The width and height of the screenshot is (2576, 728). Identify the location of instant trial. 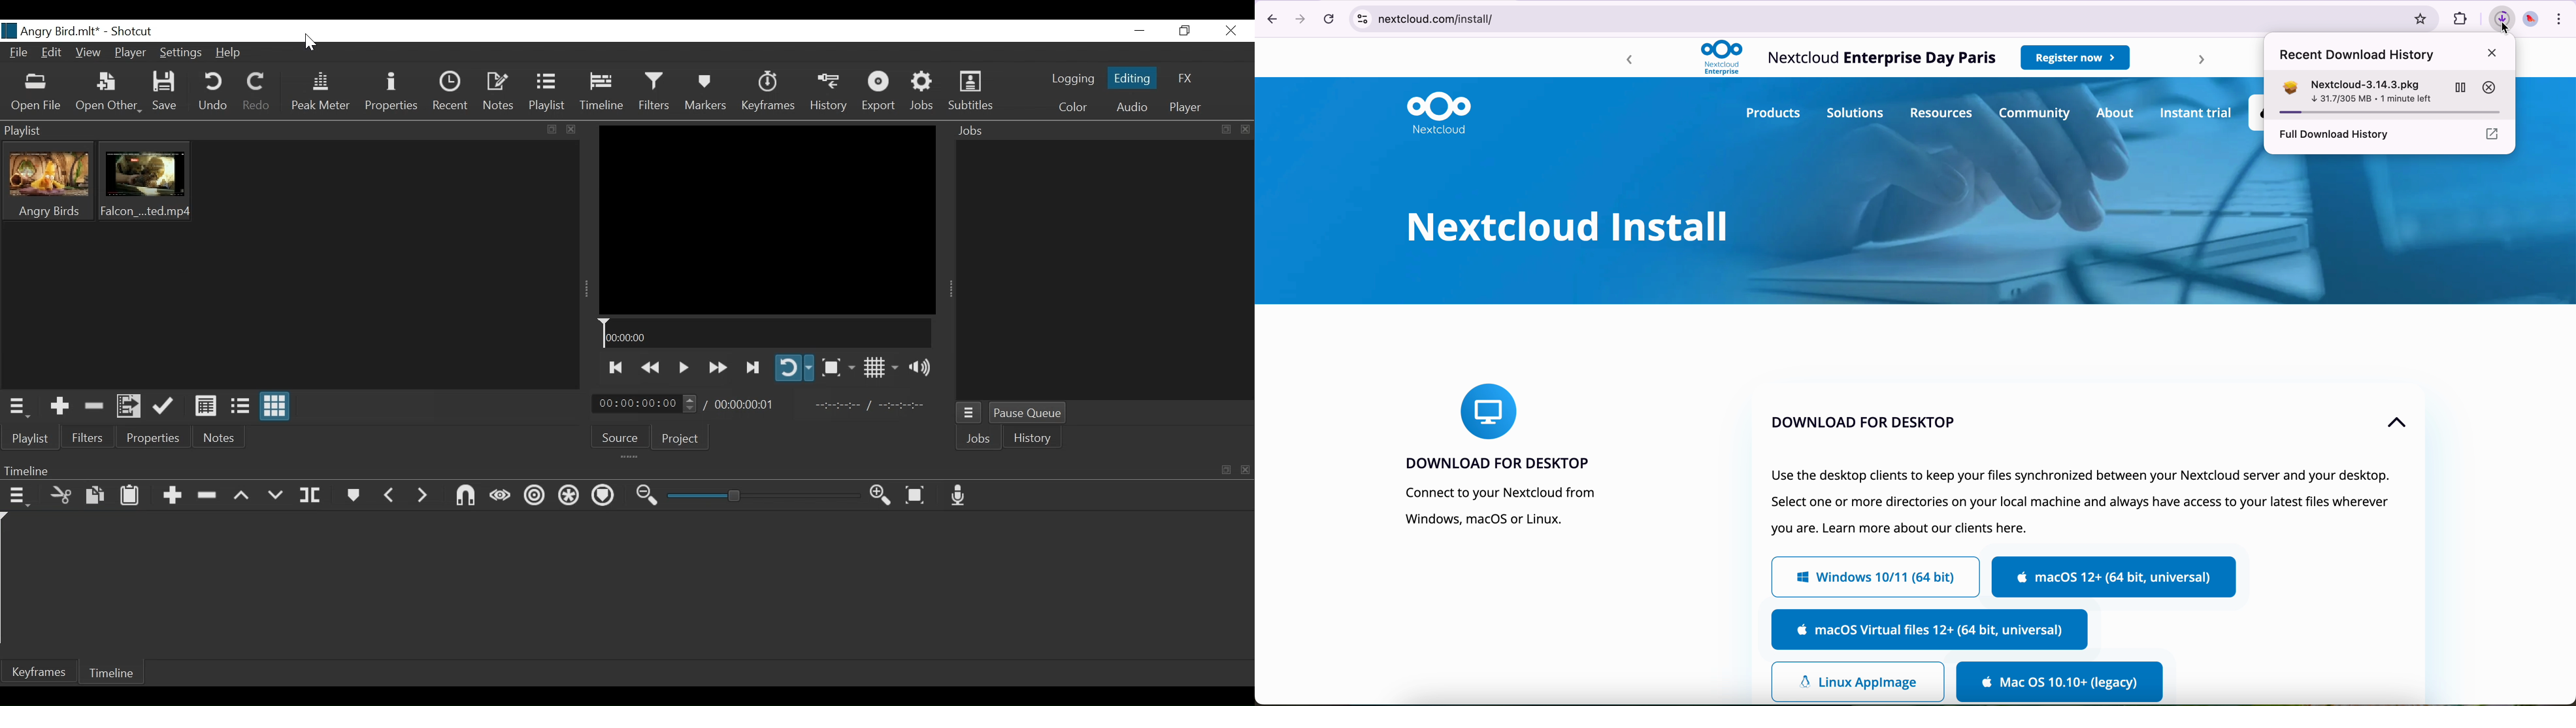
(2197, 113).